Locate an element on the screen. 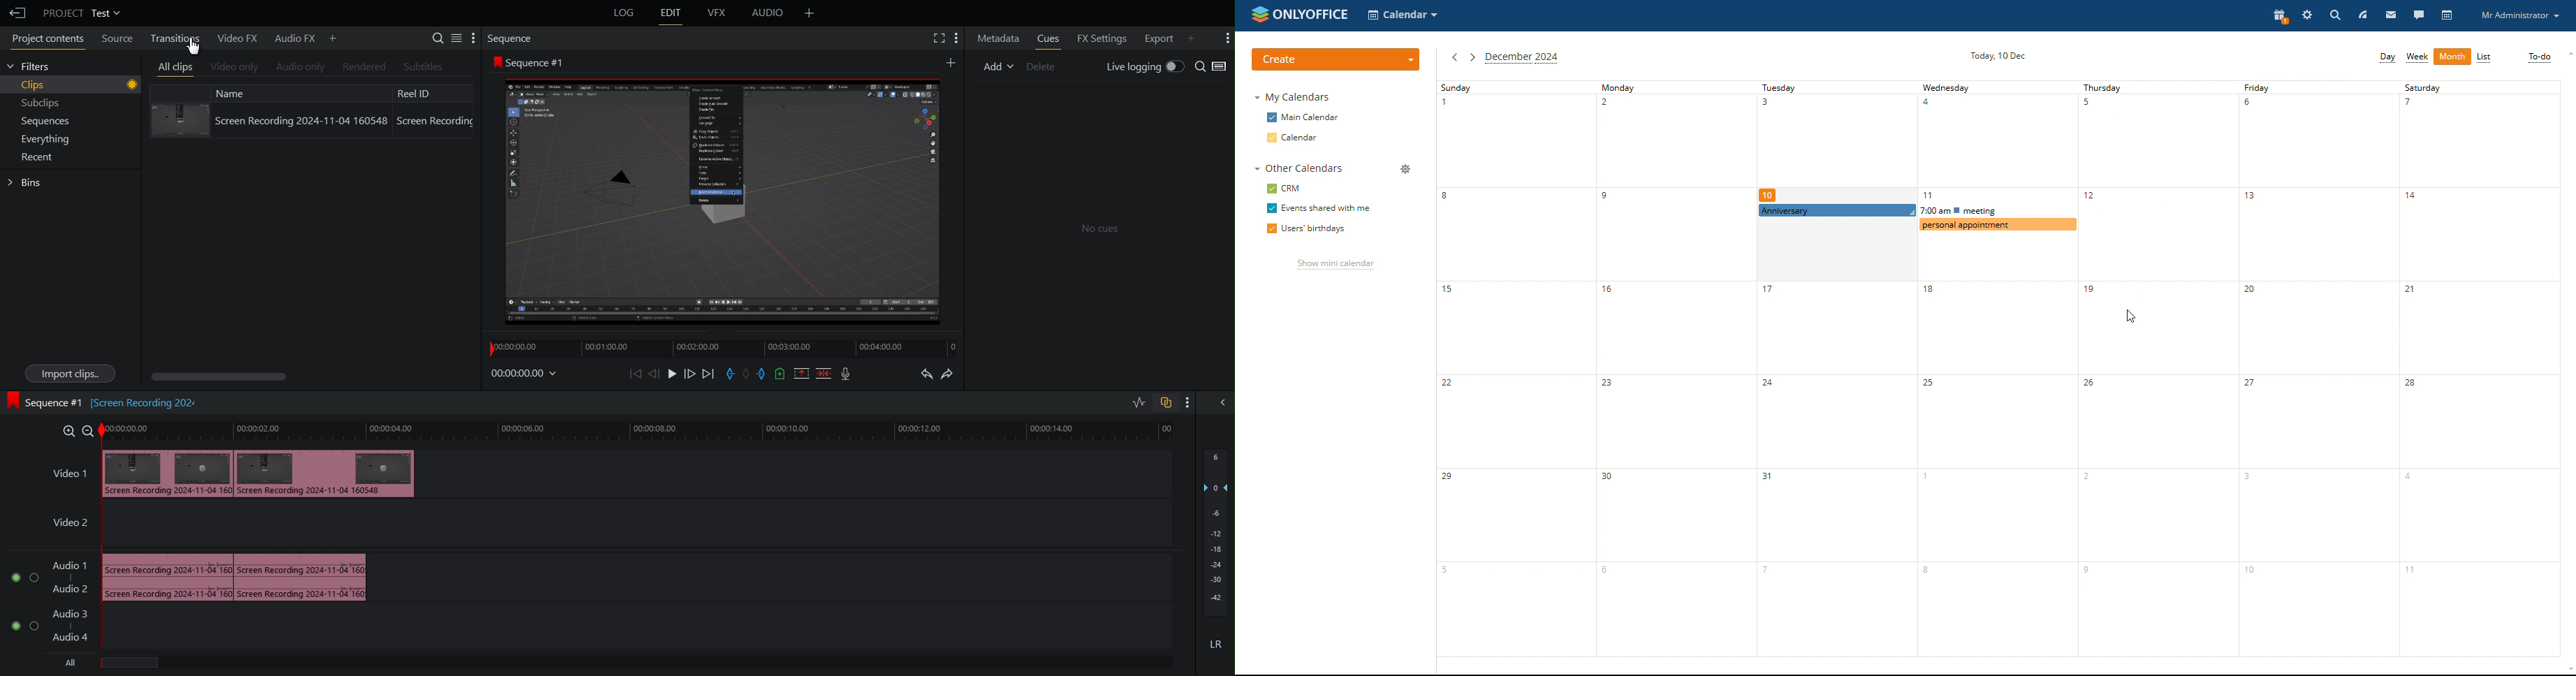  present is located at coordinates (2278, 16).